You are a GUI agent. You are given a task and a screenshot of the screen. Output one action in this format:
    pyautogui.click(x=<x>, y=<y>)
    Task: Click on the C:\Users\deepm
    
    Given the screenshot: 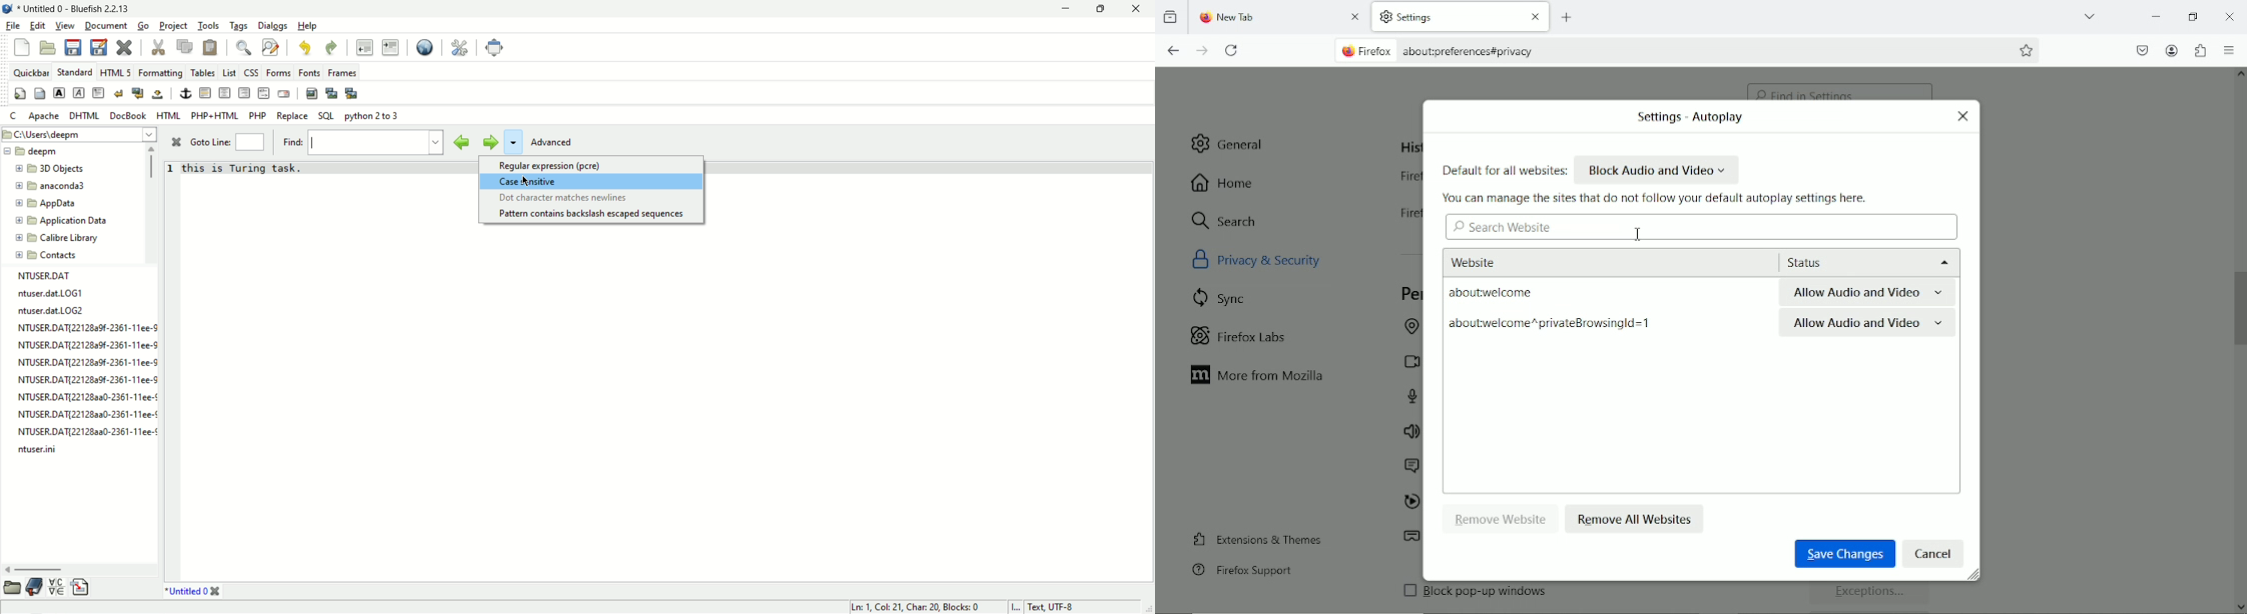 What is the action you would take?
    pyautogui.click(x=80, y=133)
    